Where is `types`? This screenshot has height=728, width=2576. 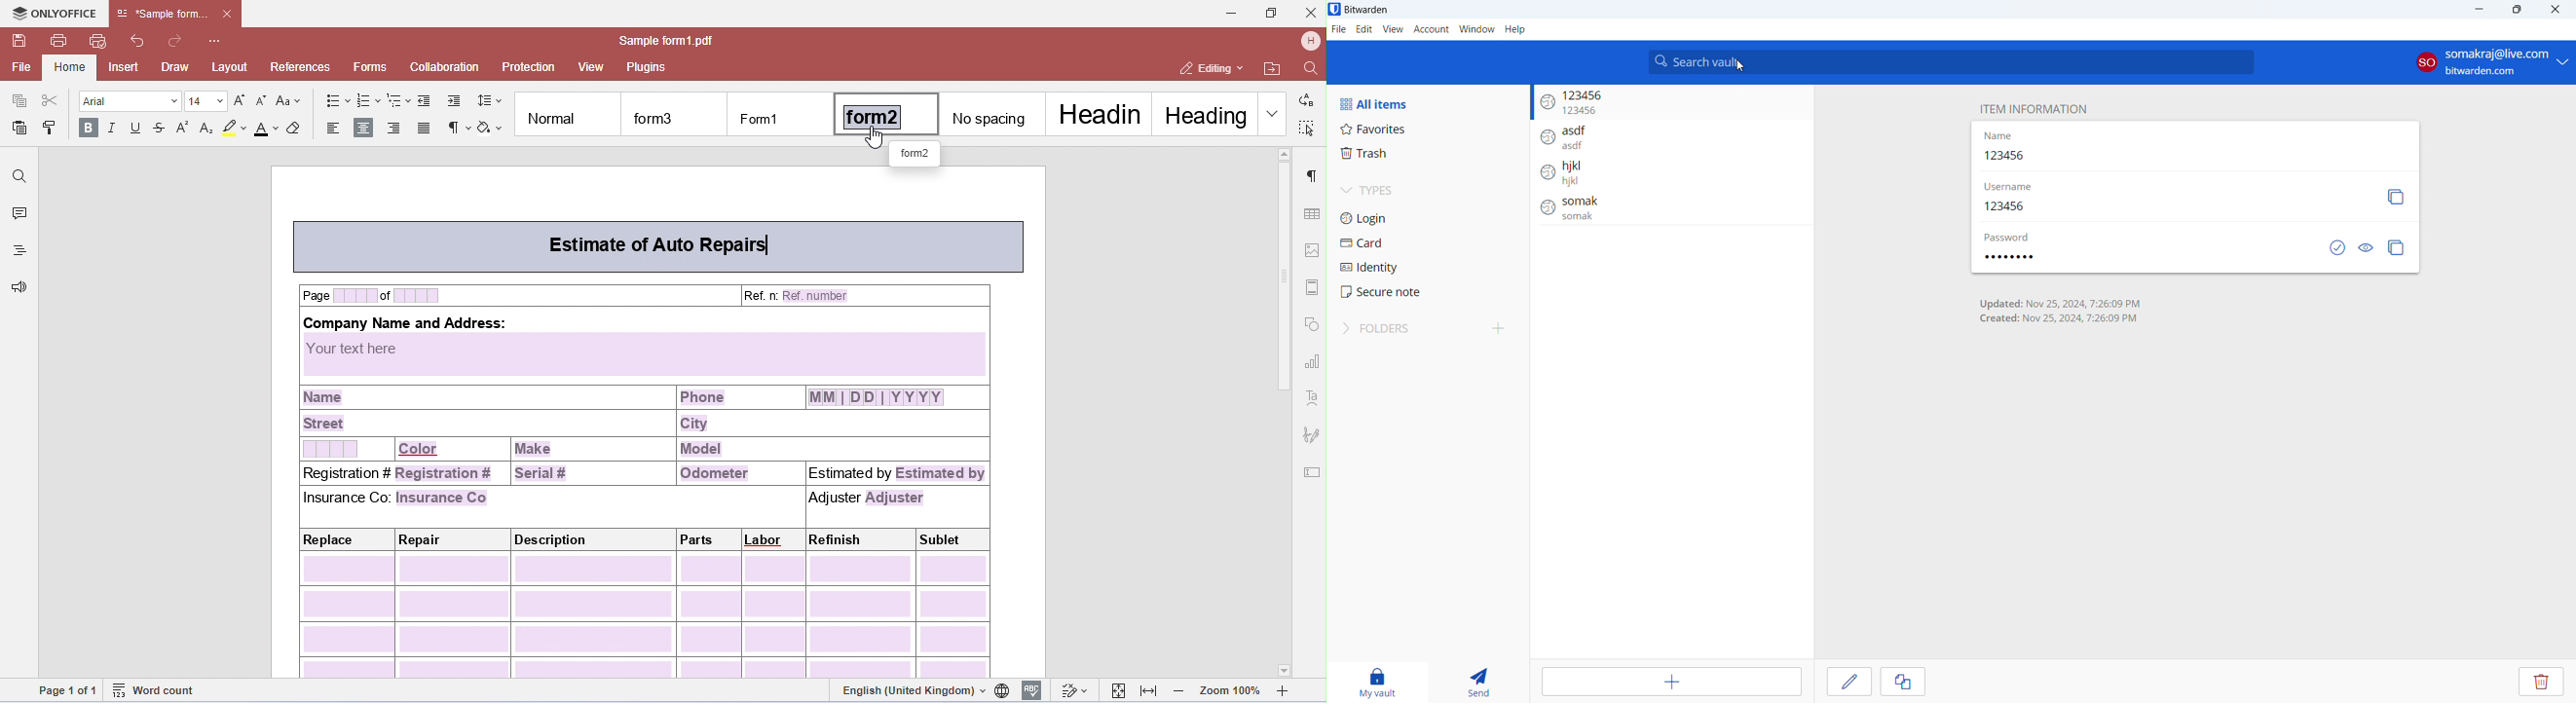 types is located at coordinates (1429, 190).